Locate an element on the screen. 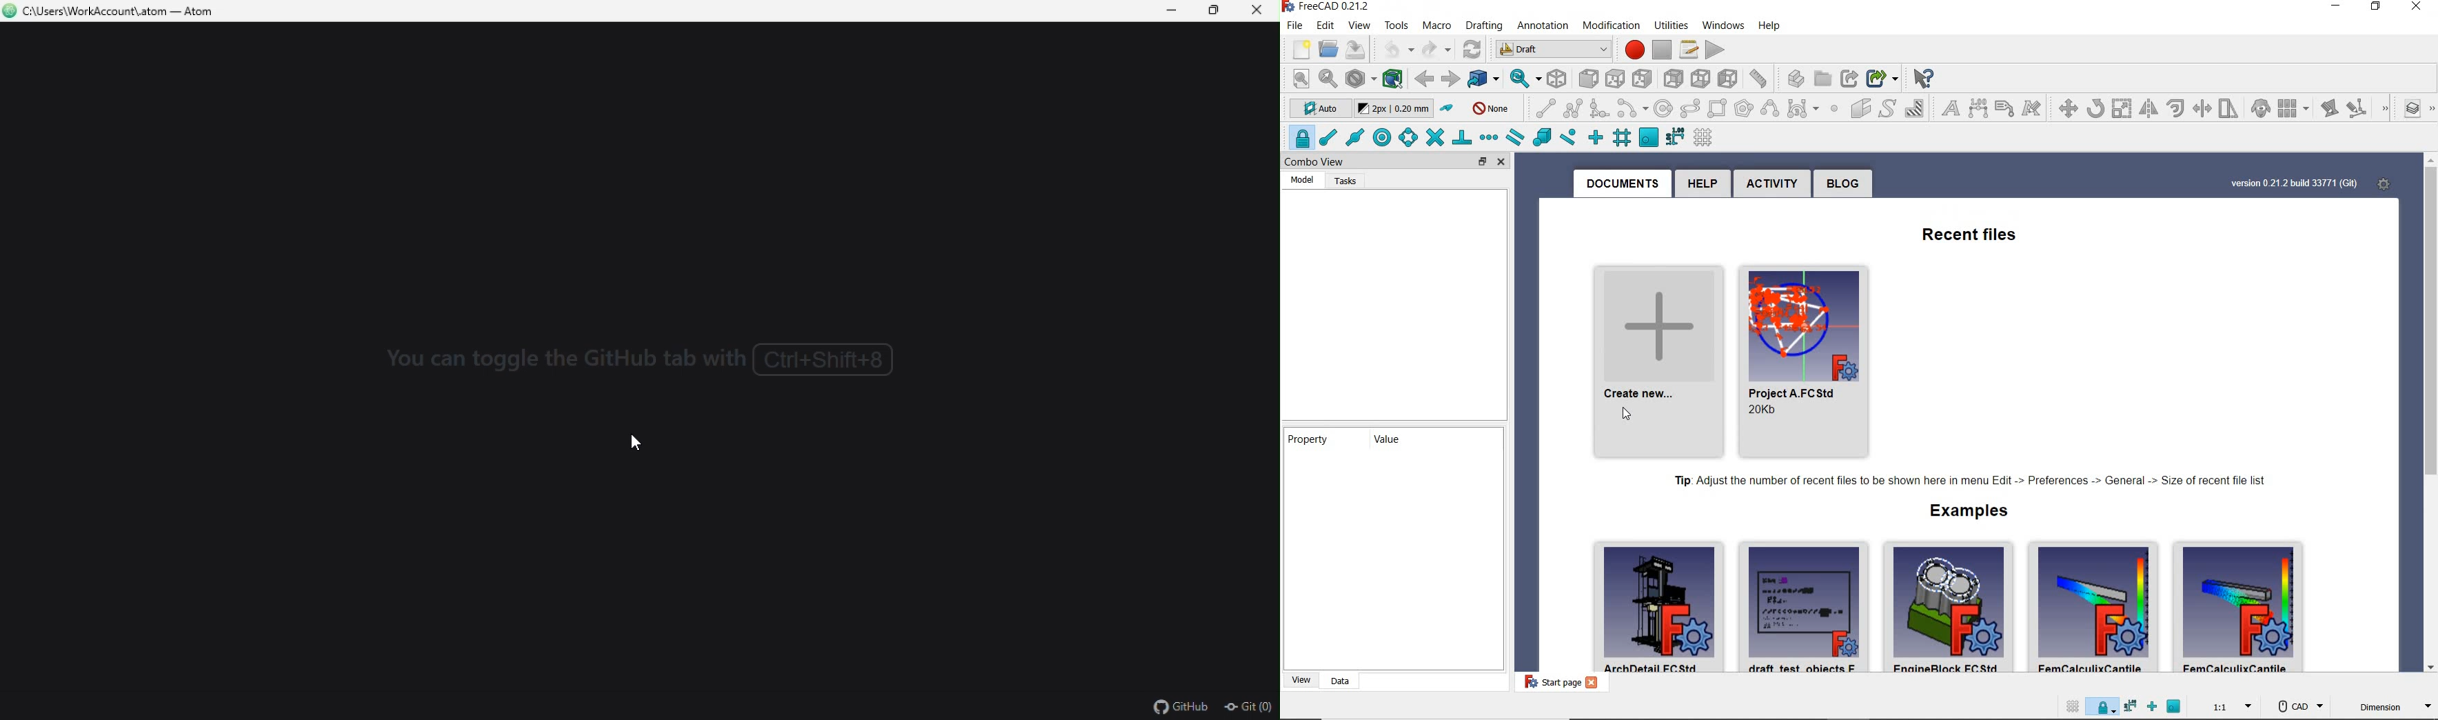  circle is located at coordinates (1663, 107).